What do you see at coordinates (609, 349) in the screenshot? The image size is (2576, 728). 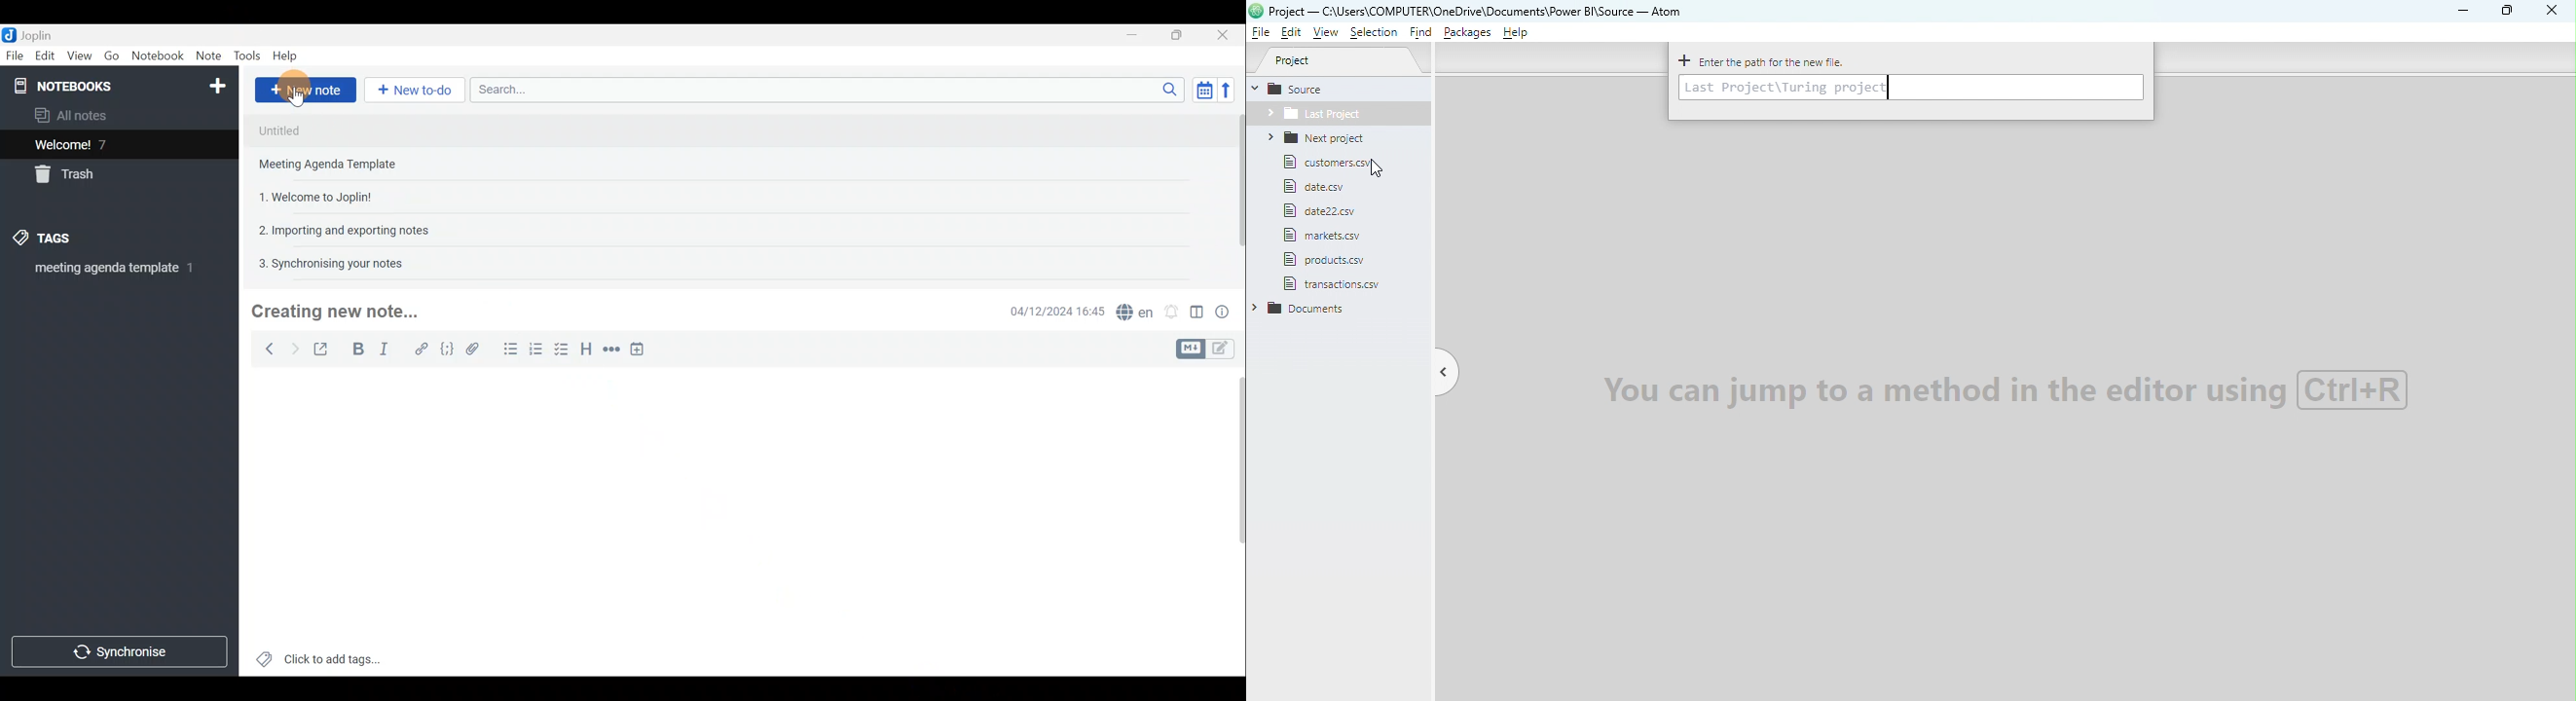 I see `Horizontal rule` at bounding box center [609, 349].